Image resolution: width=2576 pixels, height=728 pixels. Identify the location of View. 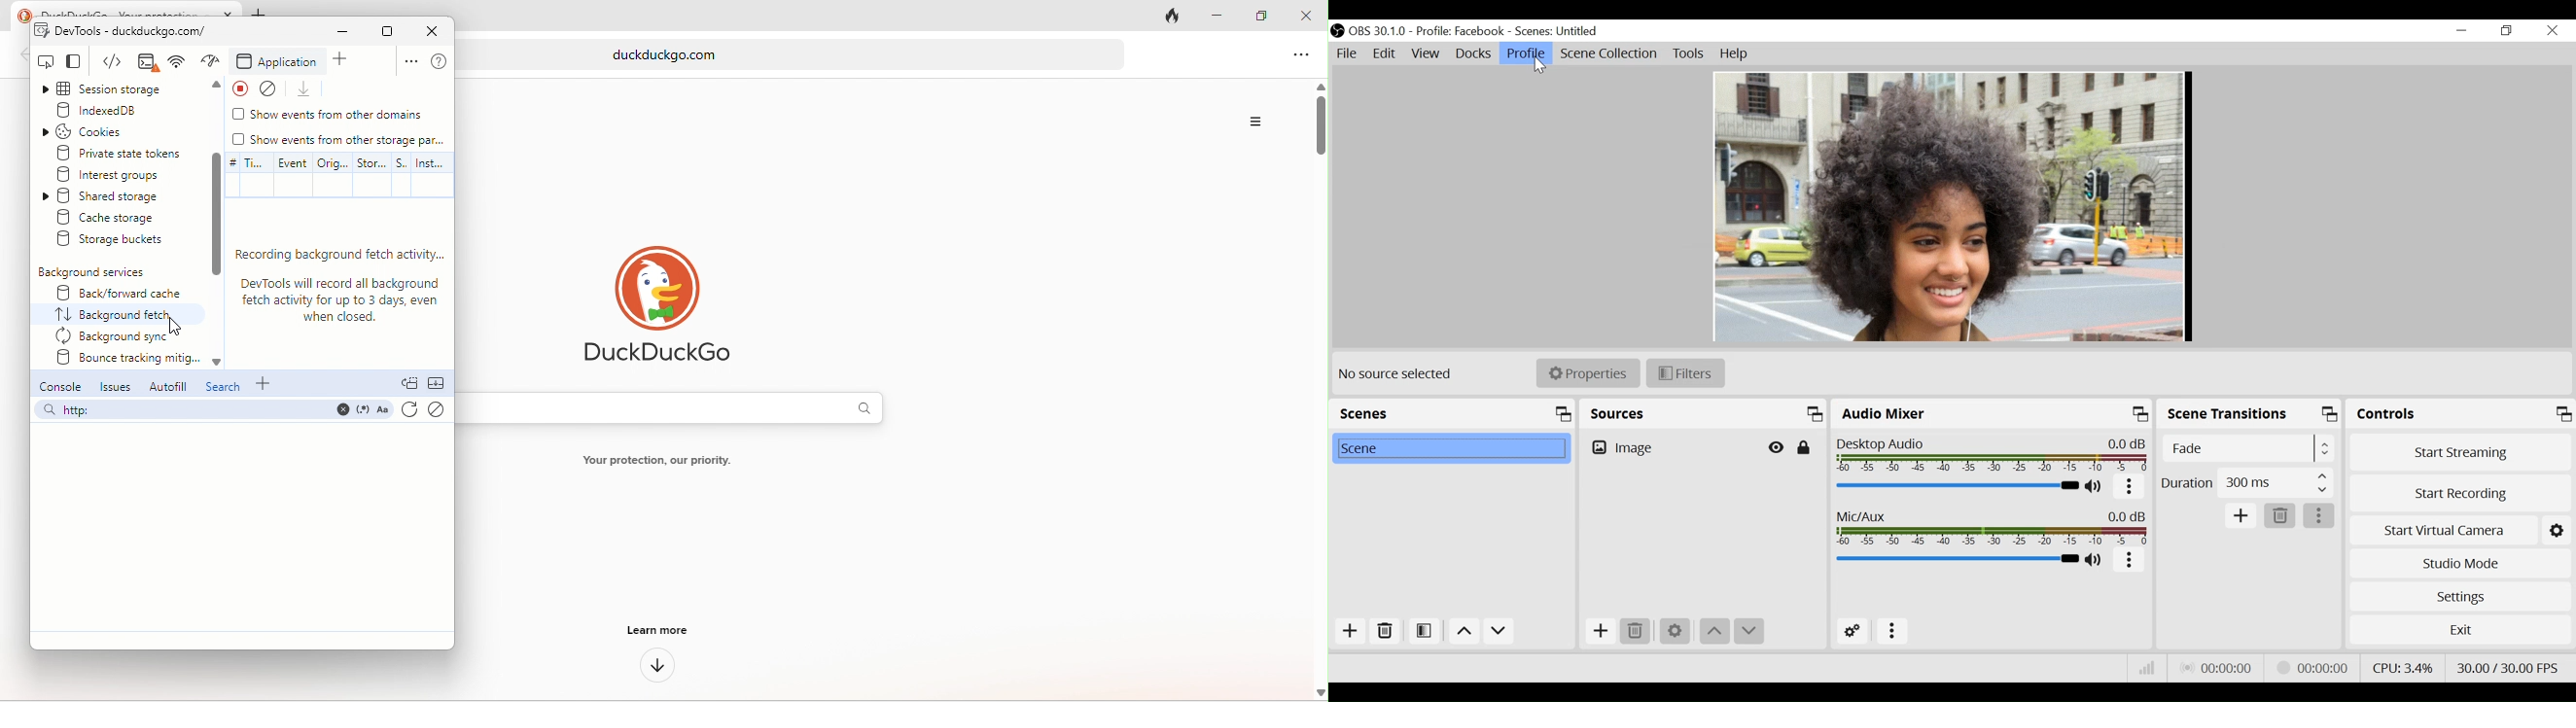
(1427, 54).